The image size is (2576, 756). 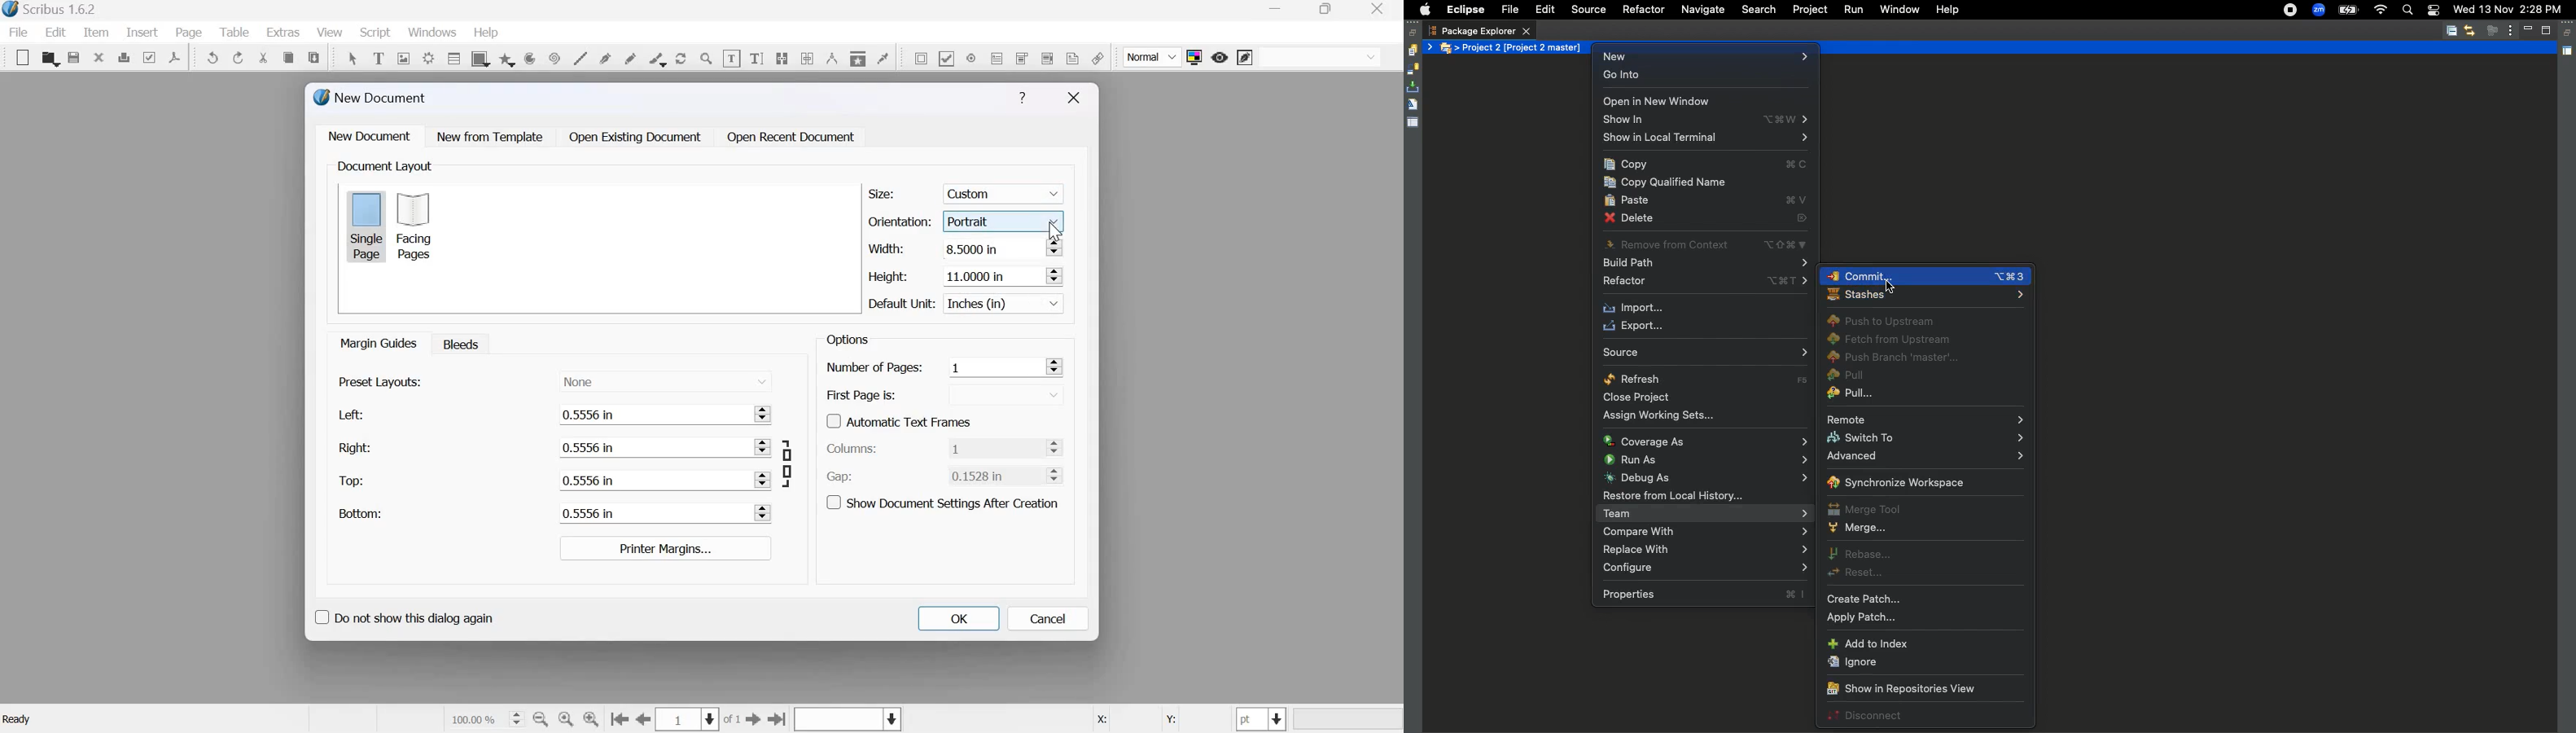 I want to click on Gap:, so click(x=840, y=477).